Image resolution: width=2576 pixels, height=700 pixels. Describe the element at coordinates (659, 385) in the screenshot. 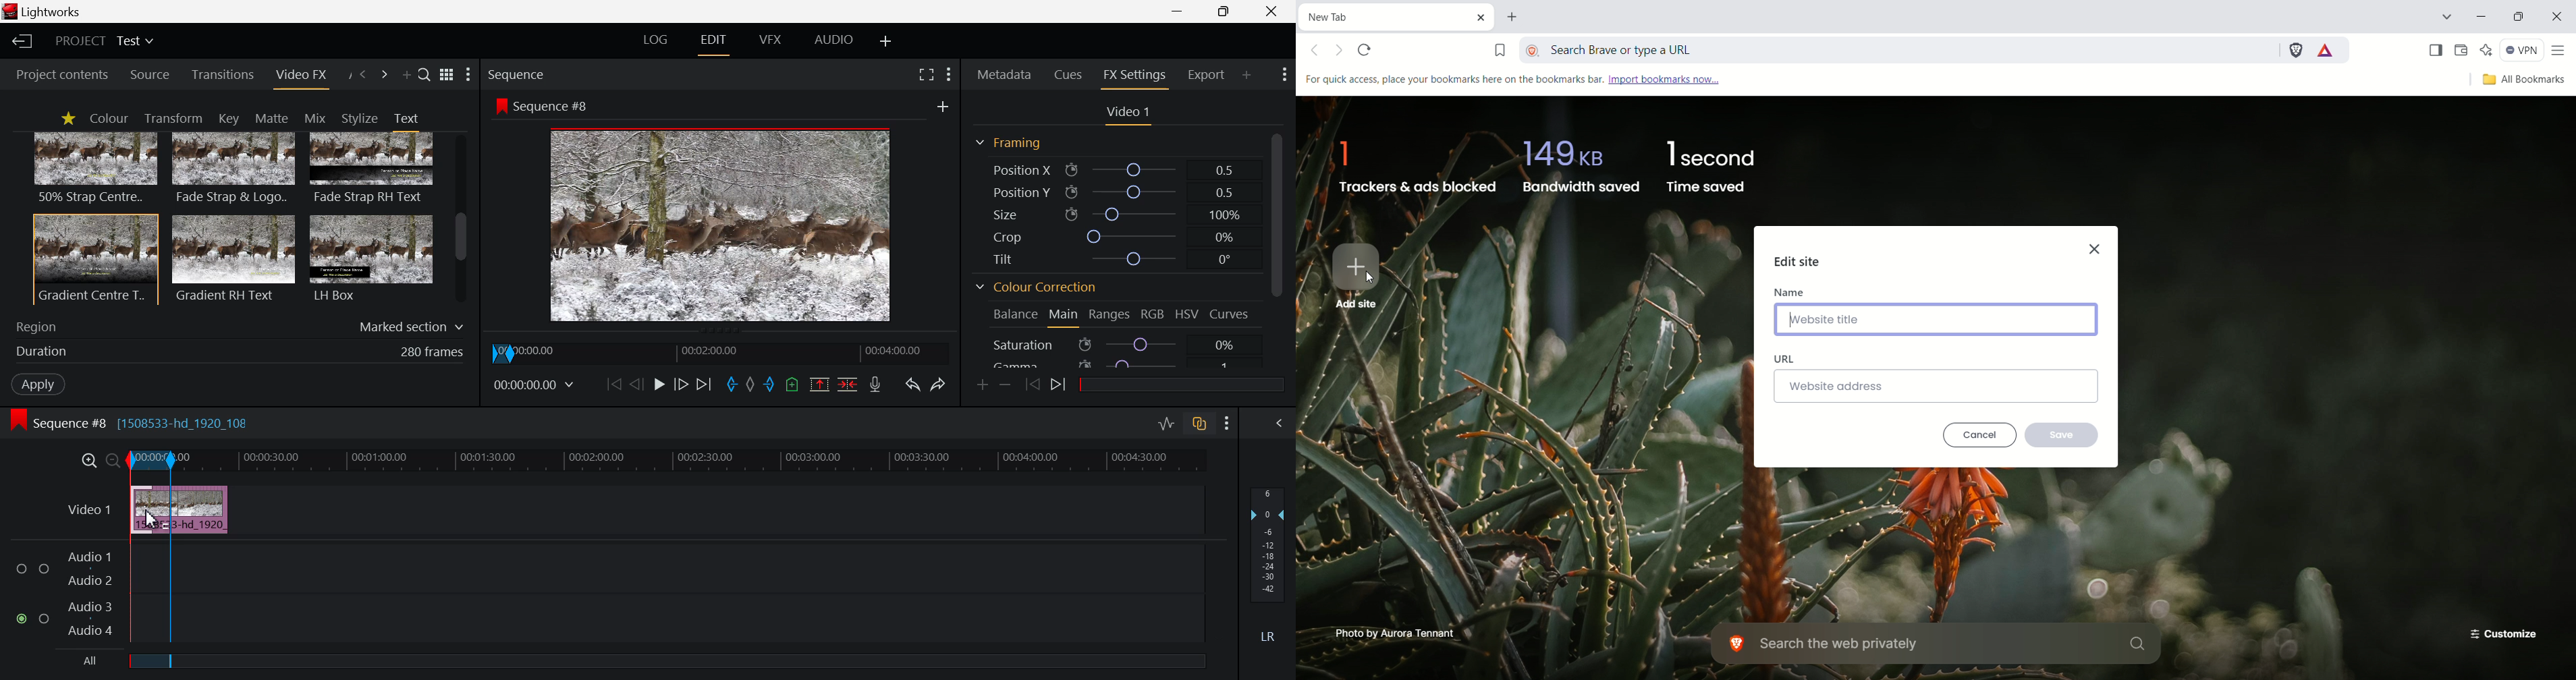

I see `Play` at that location.